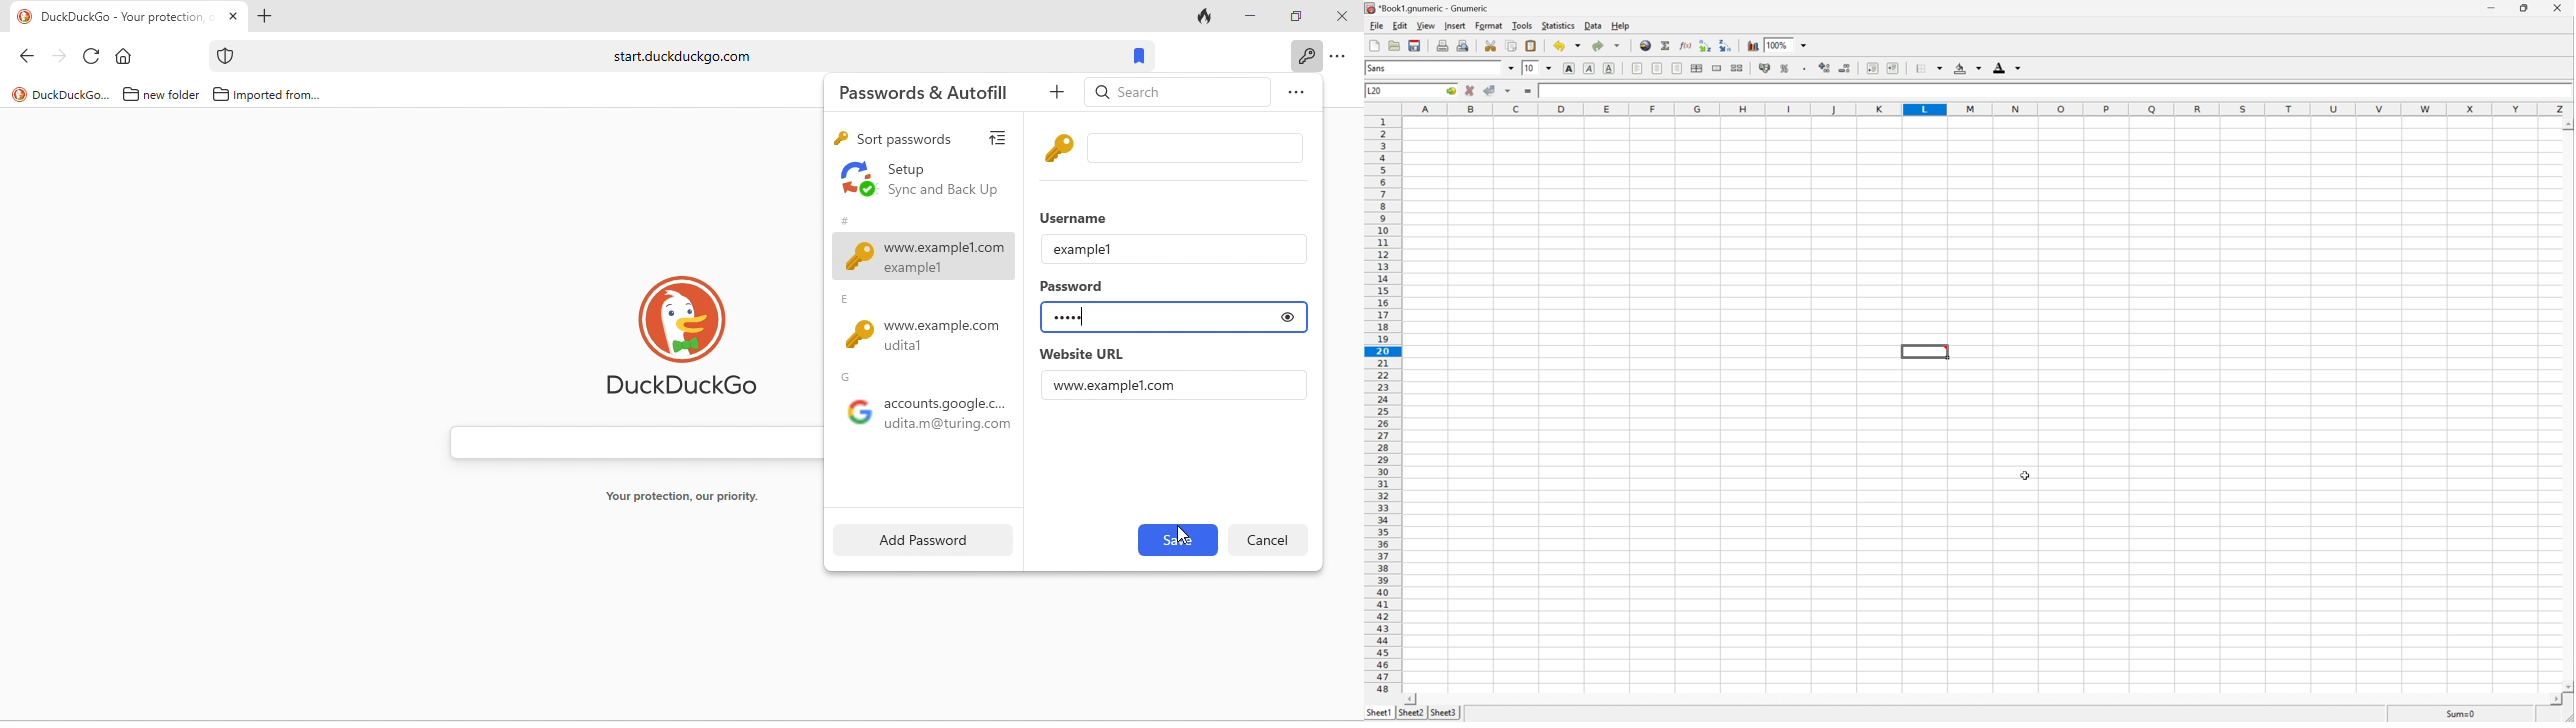 The height and width of the screenshot is (728, 2576). What do you see at coordinates (1968, 68) in the screenshot?
I see `Background` at bounding box center [1968, 68].